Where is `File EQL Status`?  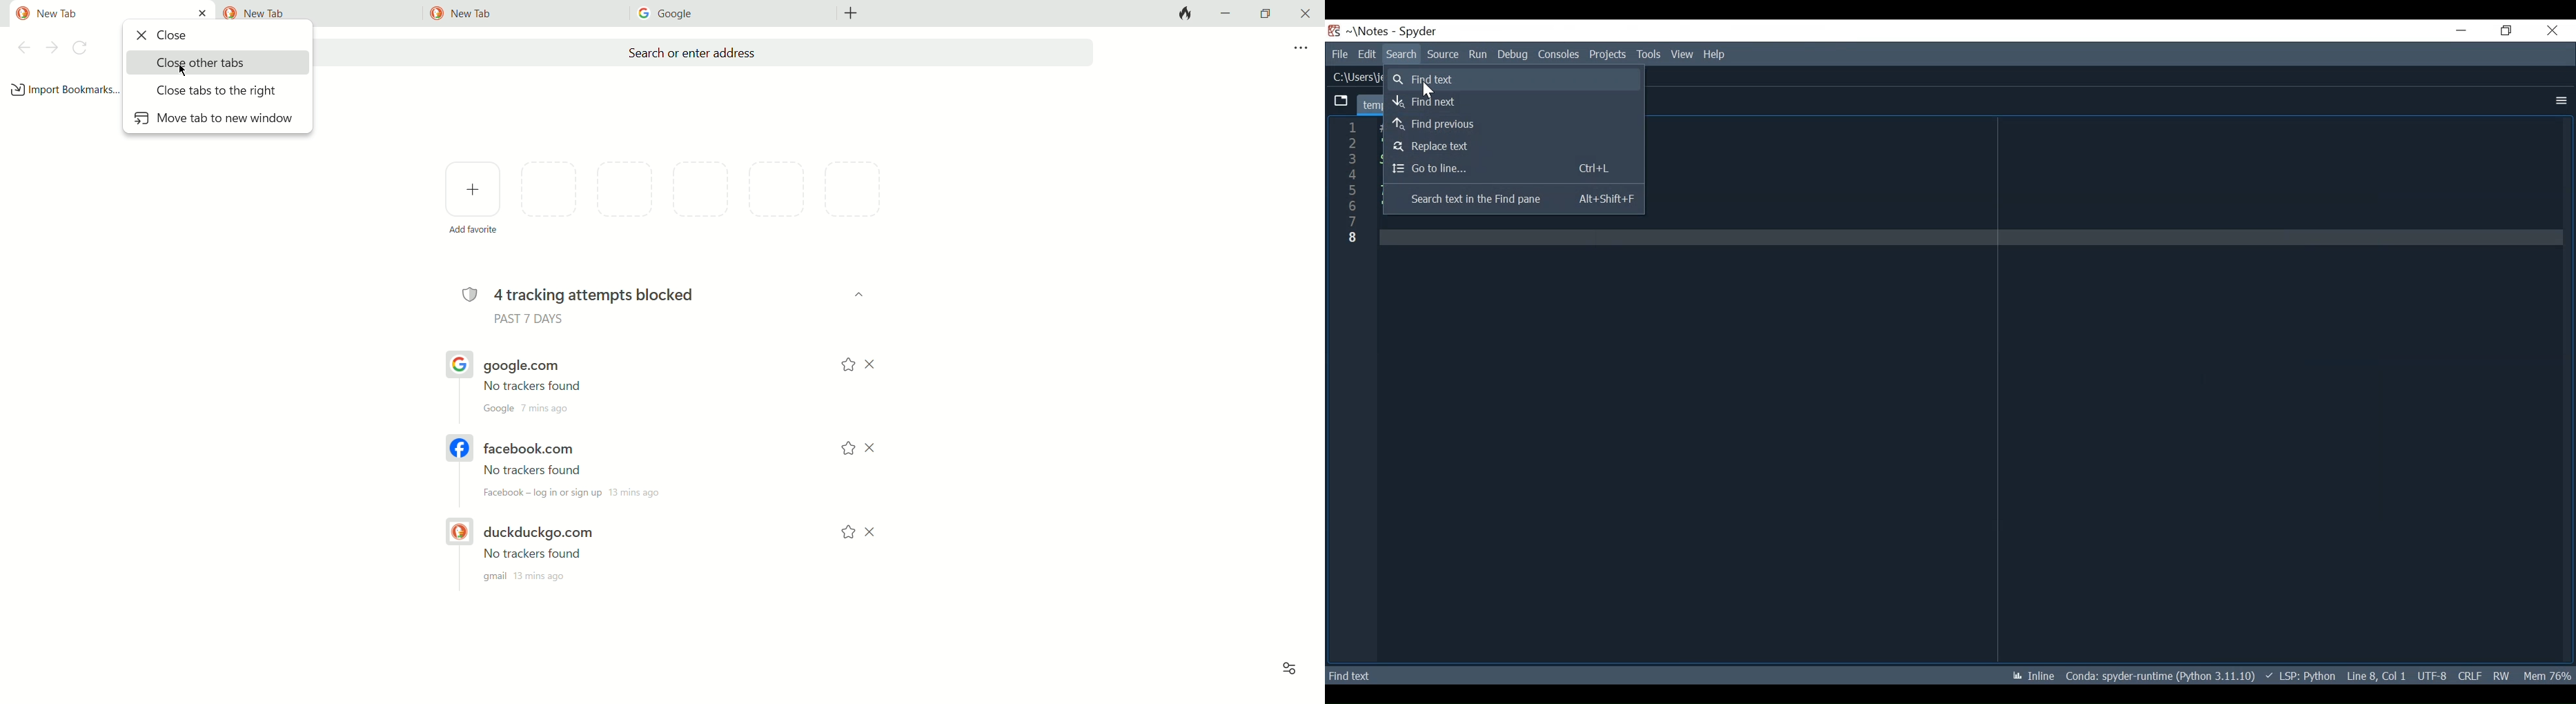
File EQL Status is located at coordinates (2471, 674).